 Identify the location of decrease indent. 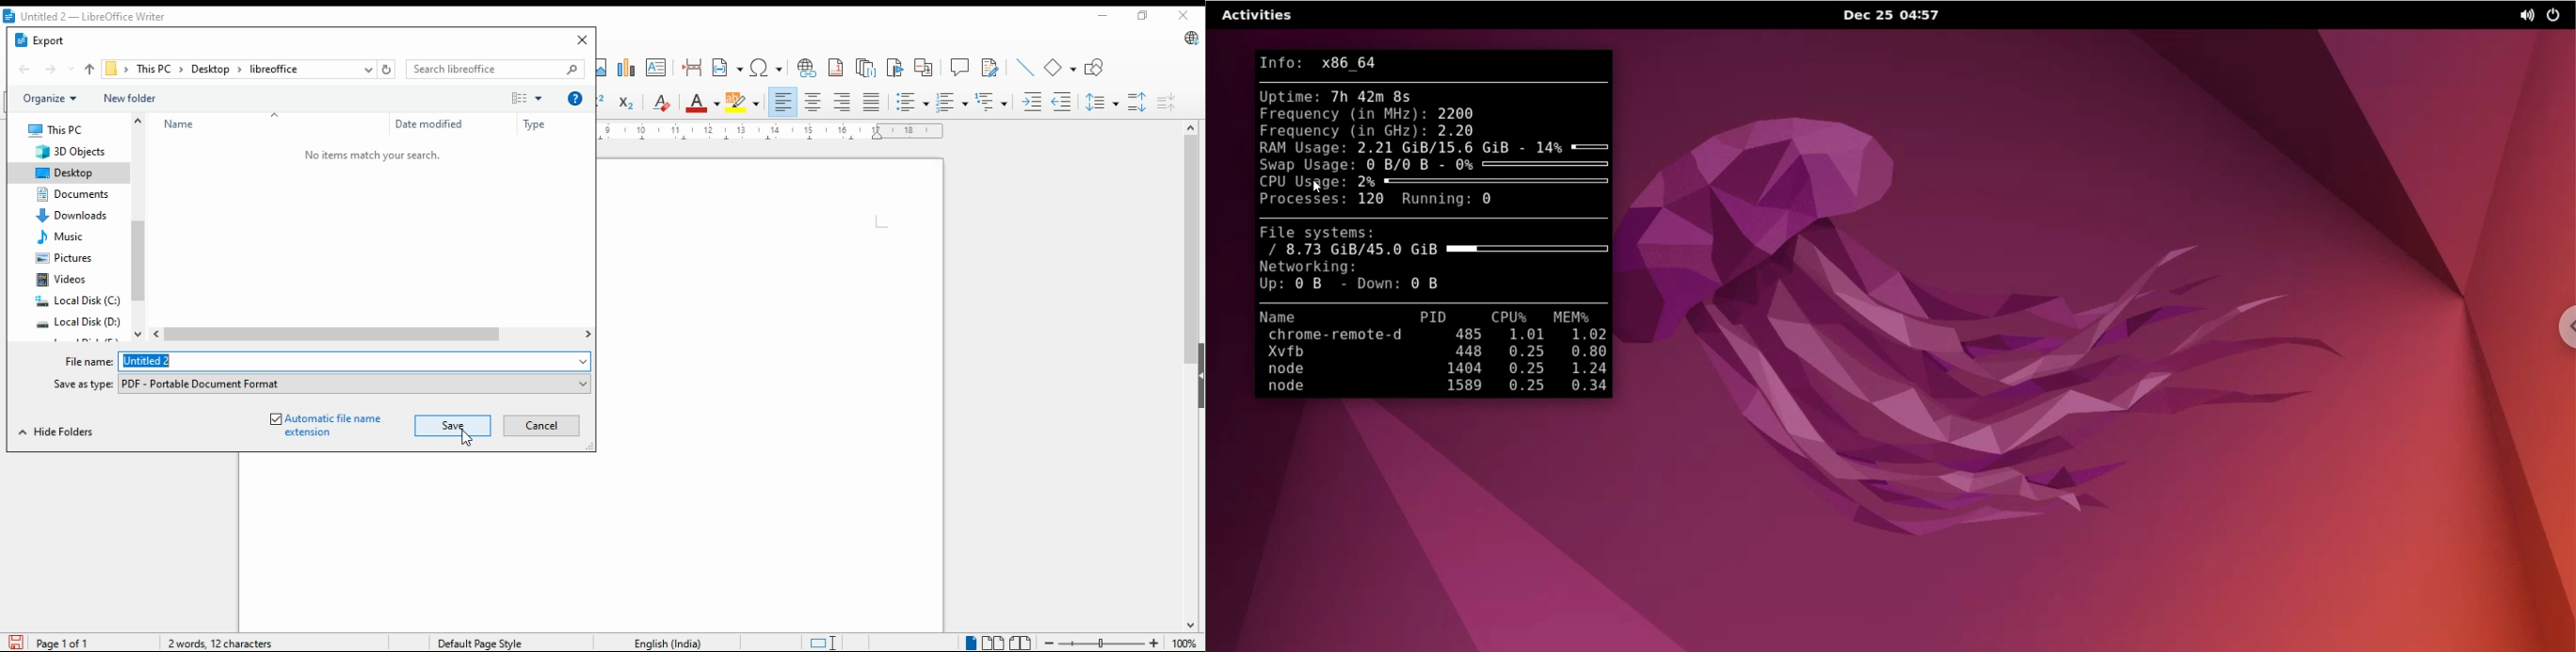
(1063, 104).